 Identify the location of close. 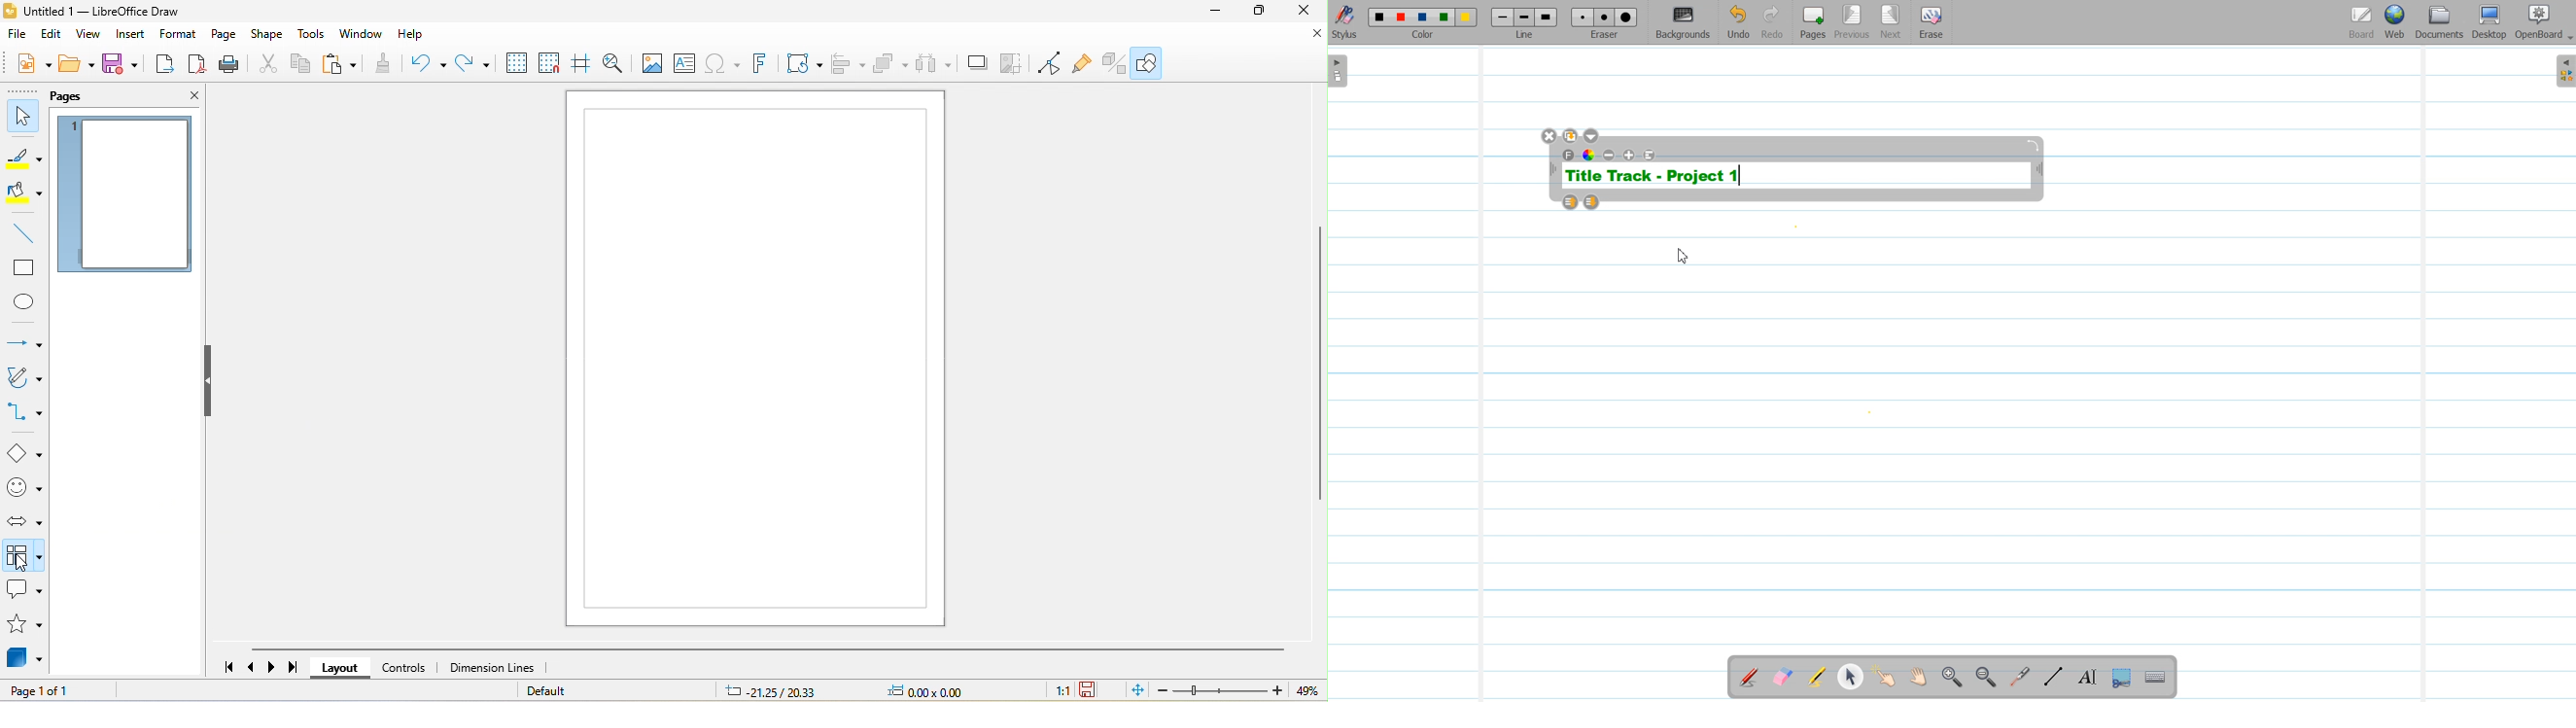
(1303, 42).